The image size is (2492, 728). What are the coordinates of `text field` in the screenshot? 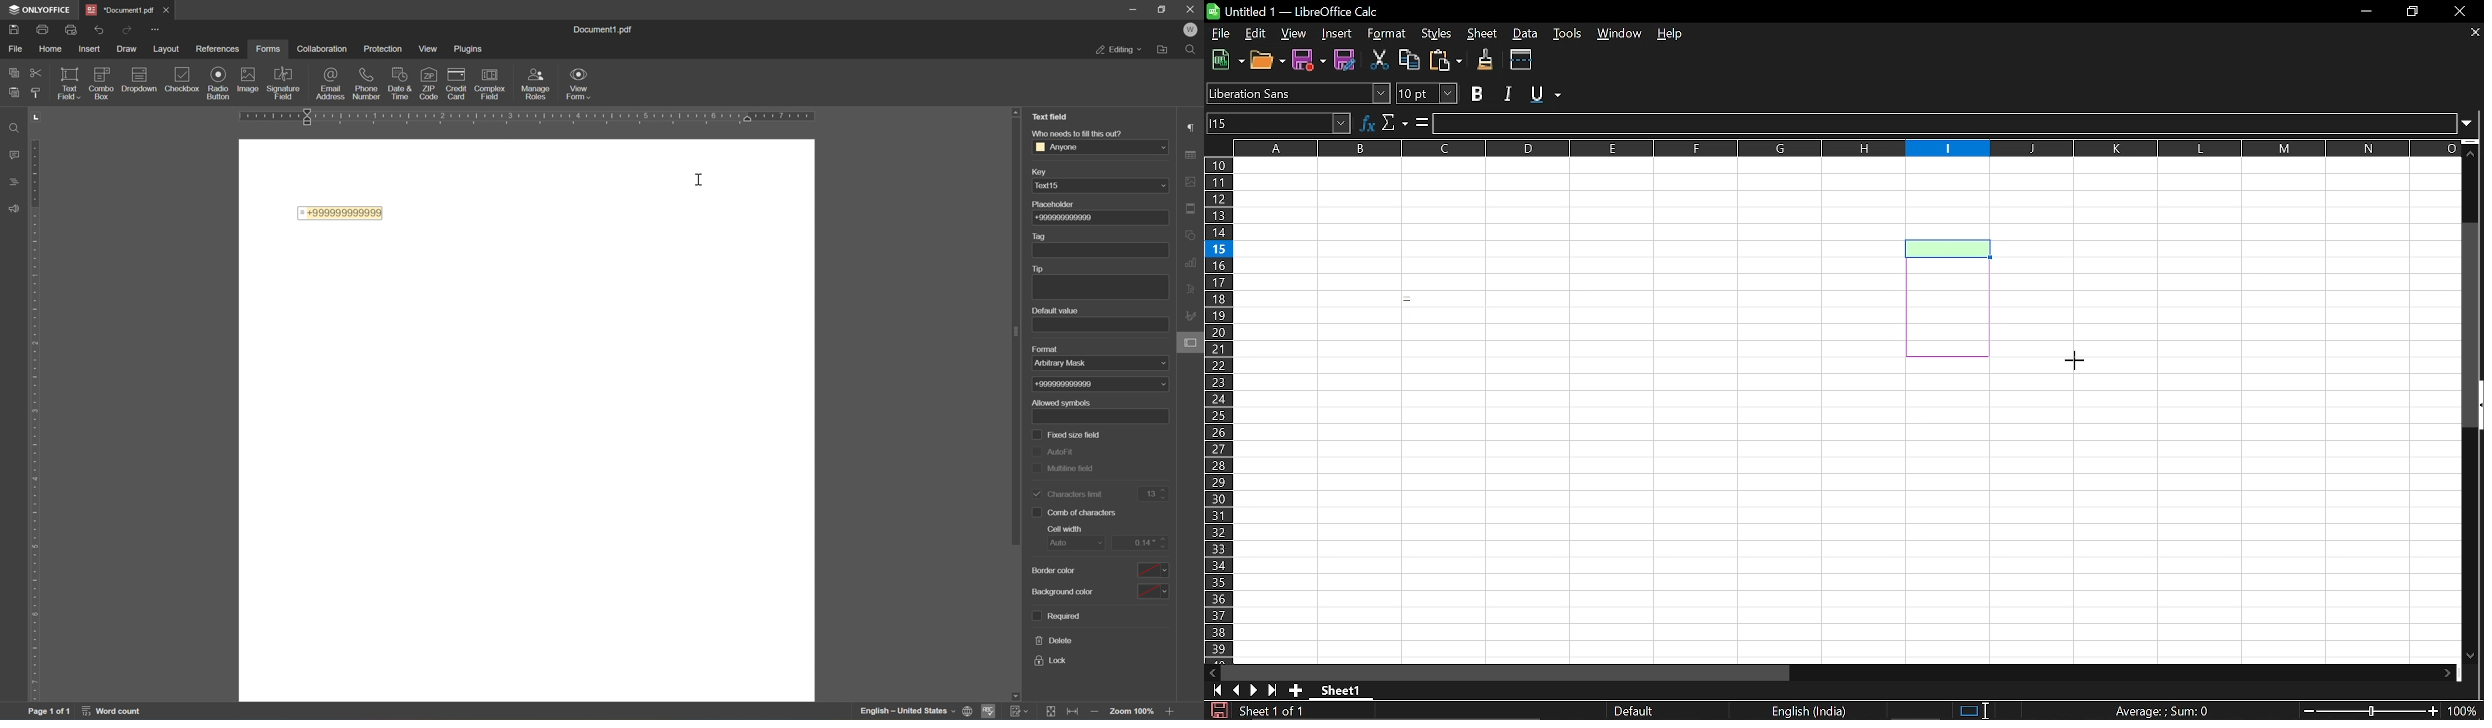 It's located at (70, 85).